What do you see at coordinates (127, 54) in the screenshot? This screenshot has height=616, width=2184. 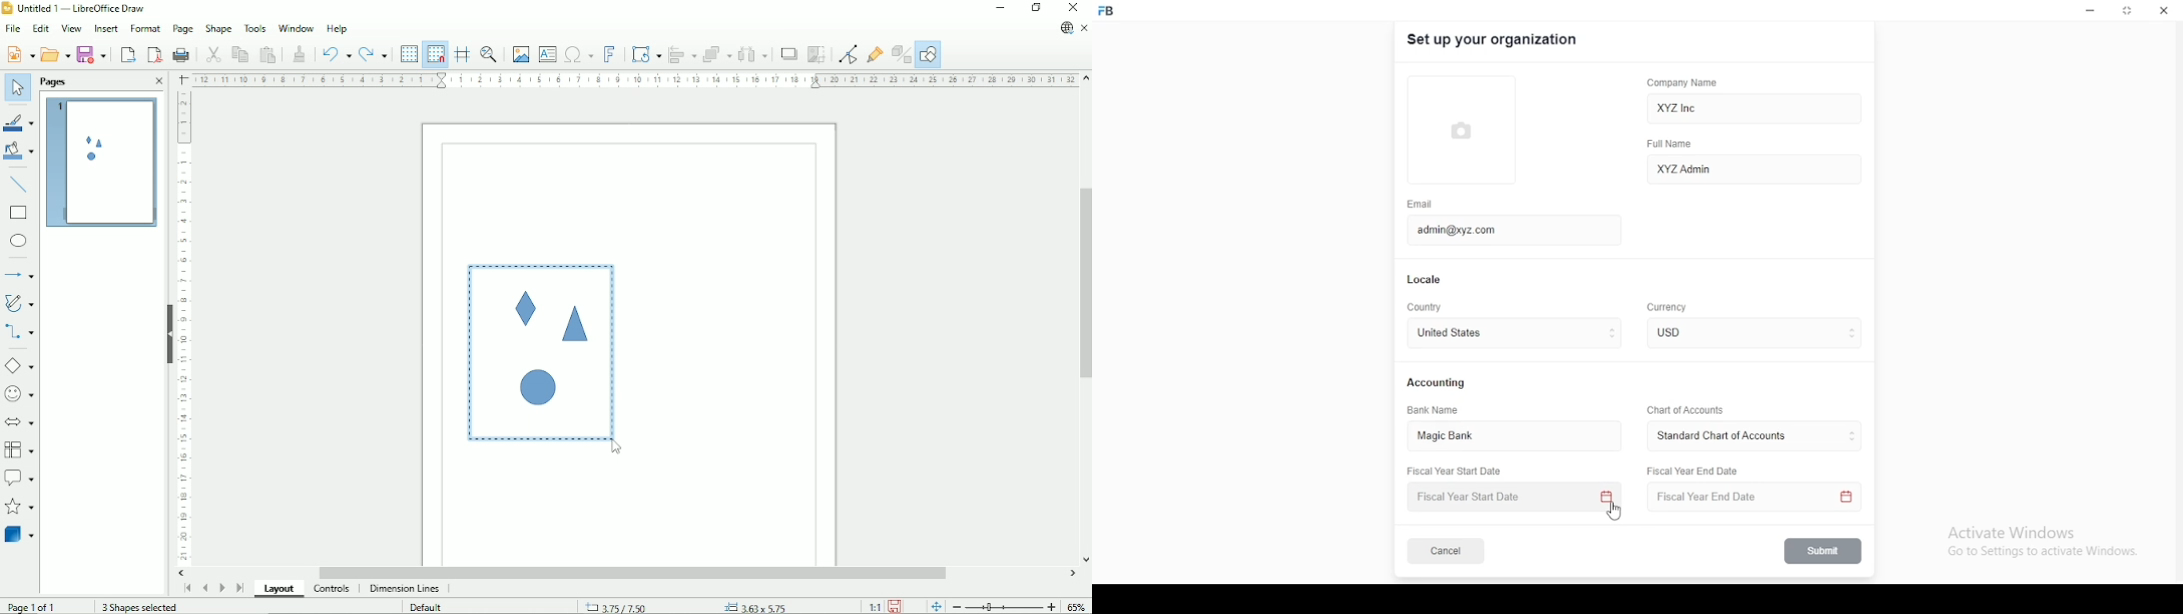 I see `Export` at bounding box center [127, 54].